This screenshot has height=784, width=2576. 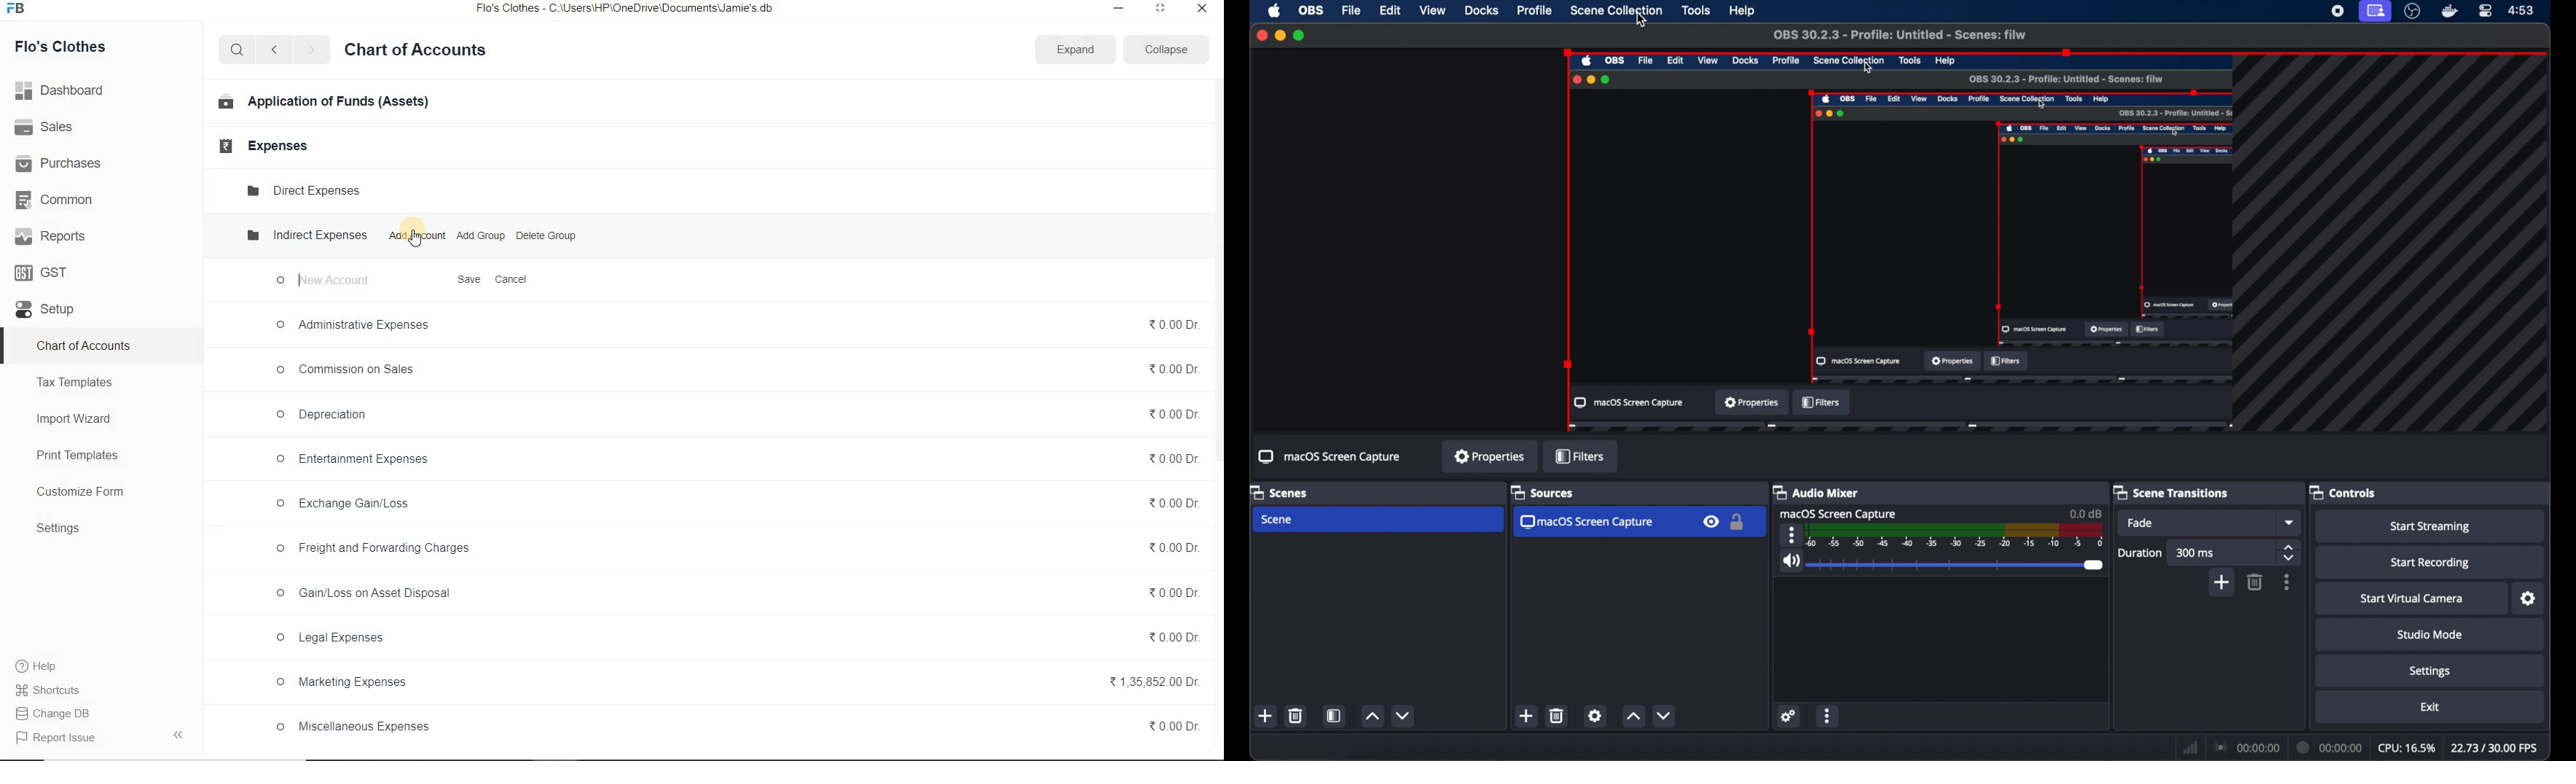 What do you see at coordinates (1542, 493) in the screenshot?
I see `sources` at bounding box center [1542, 493].